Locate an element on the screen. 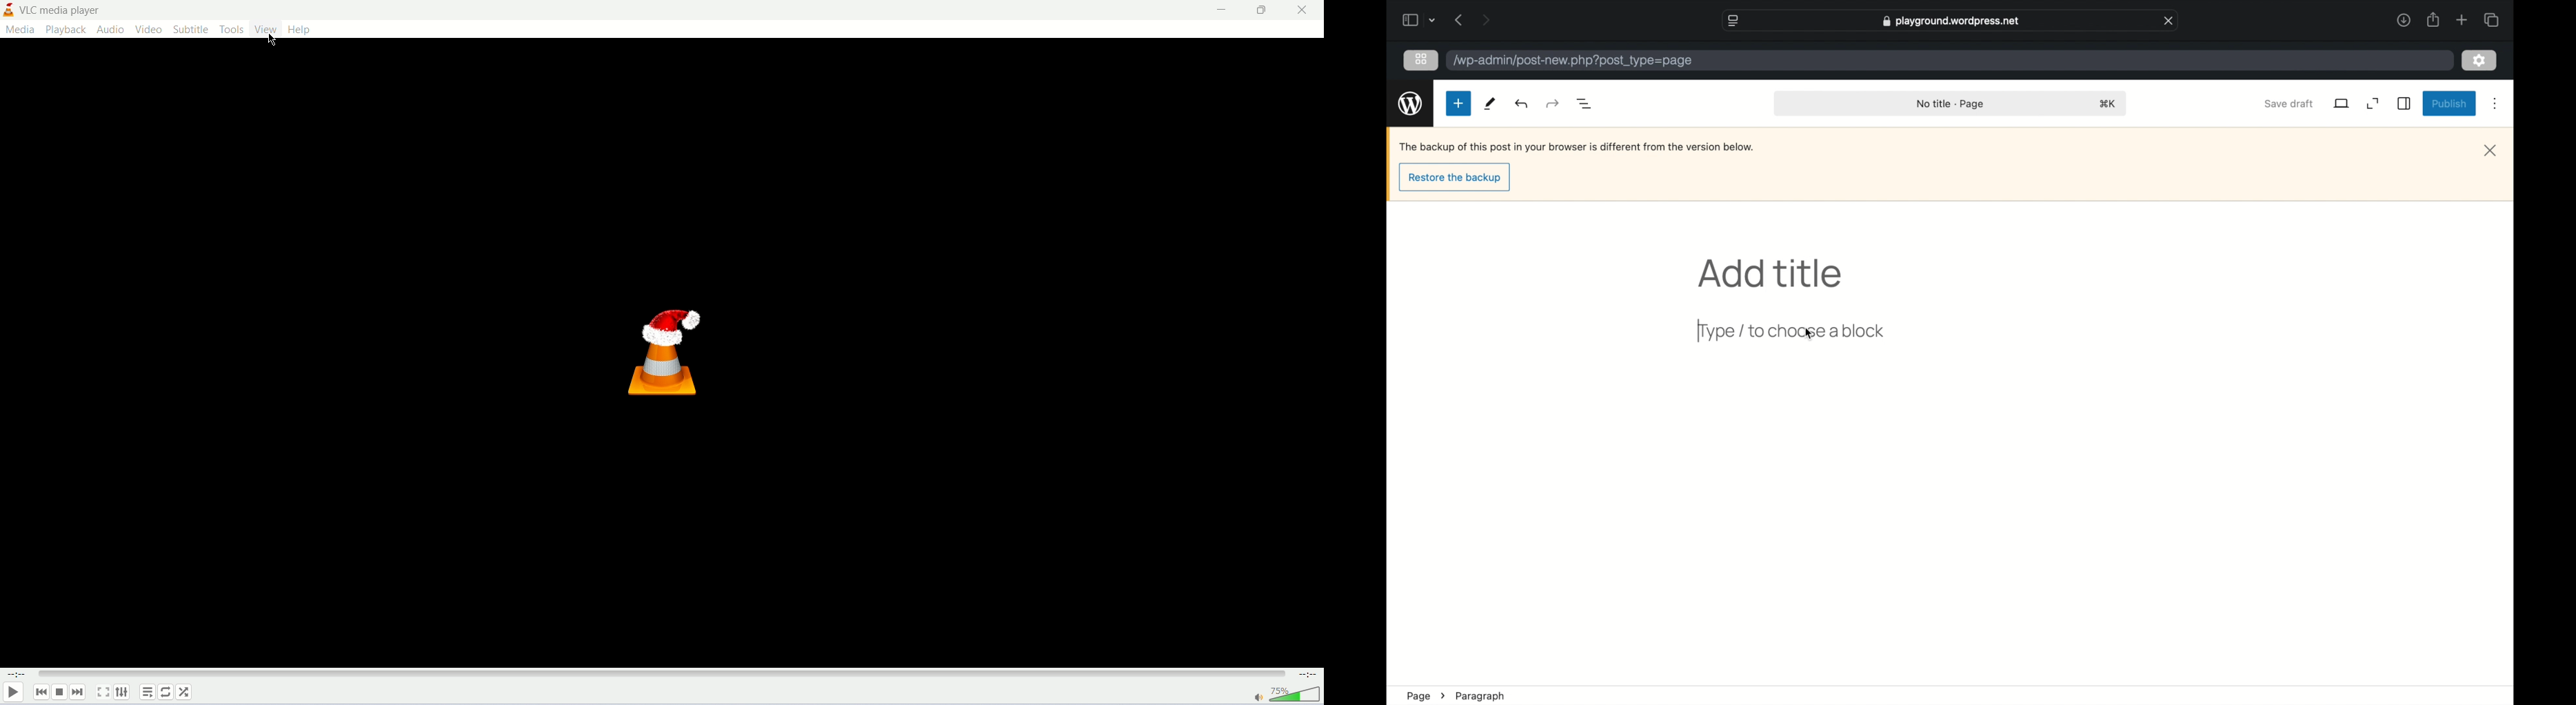 The width and height of the screenshot is (2576, 728). vlc media player is located at coordinates (60, 10).